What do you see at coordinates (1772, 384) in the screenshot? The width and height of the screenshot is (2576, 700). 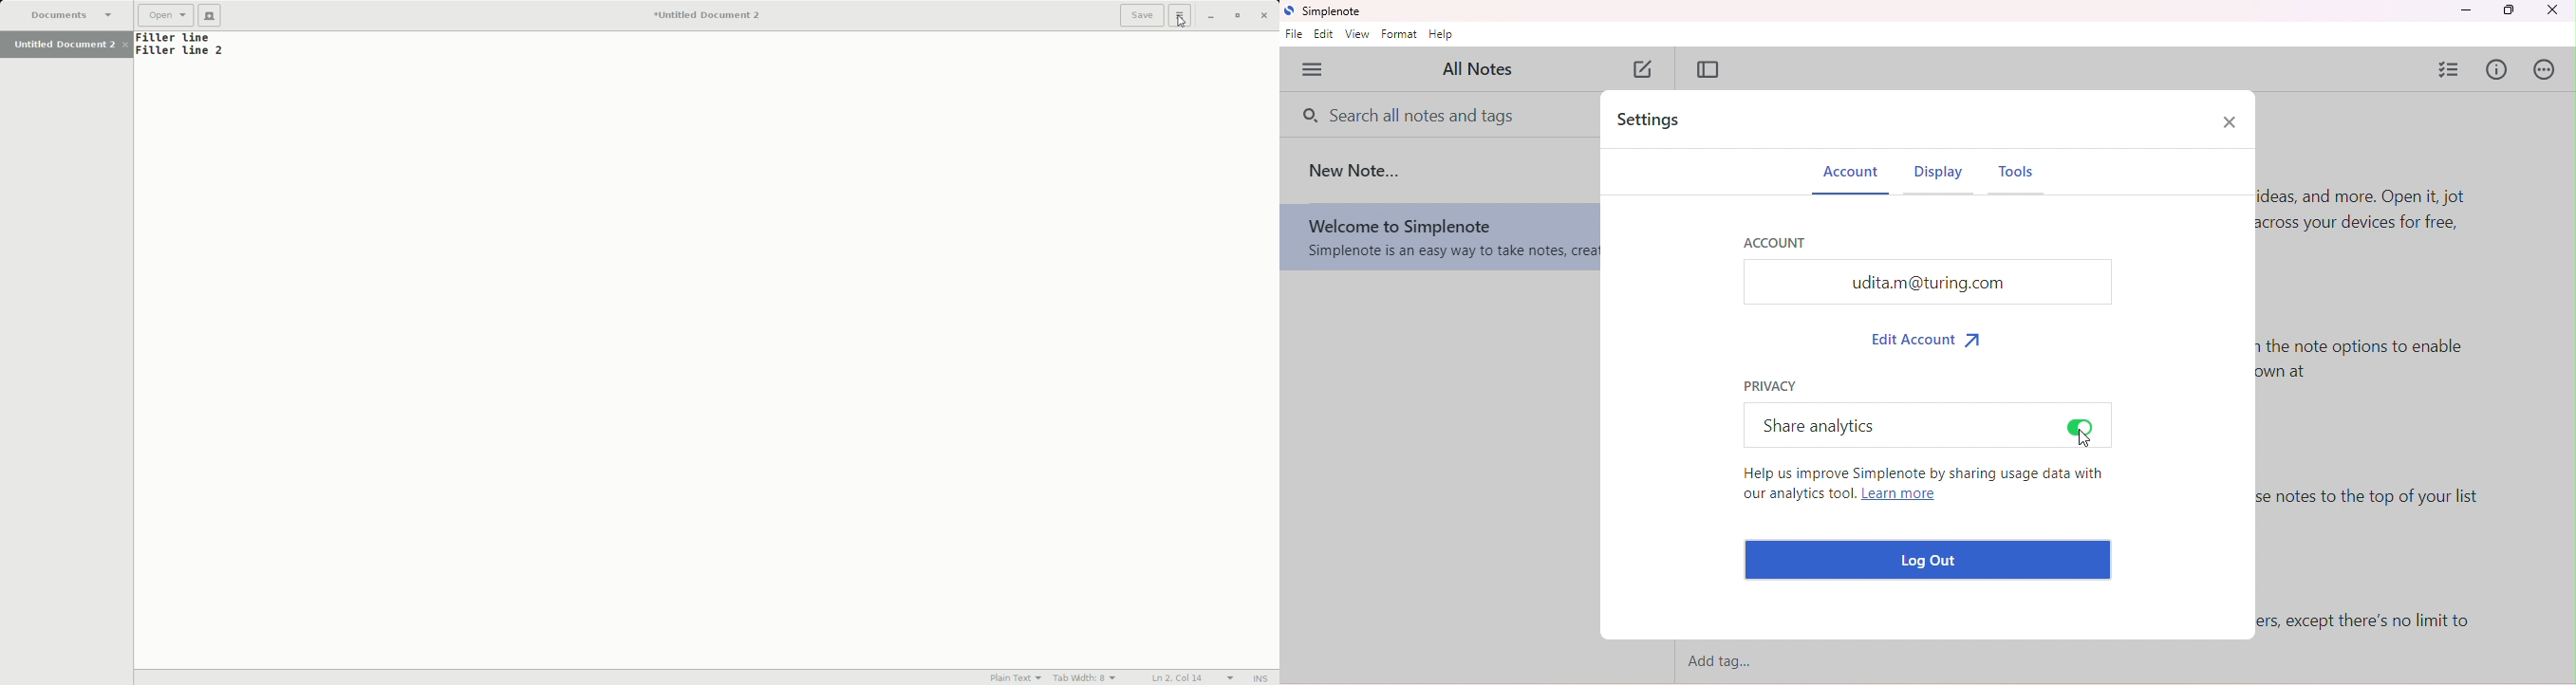 I see `privacy` at bounding box center [1772, 384].